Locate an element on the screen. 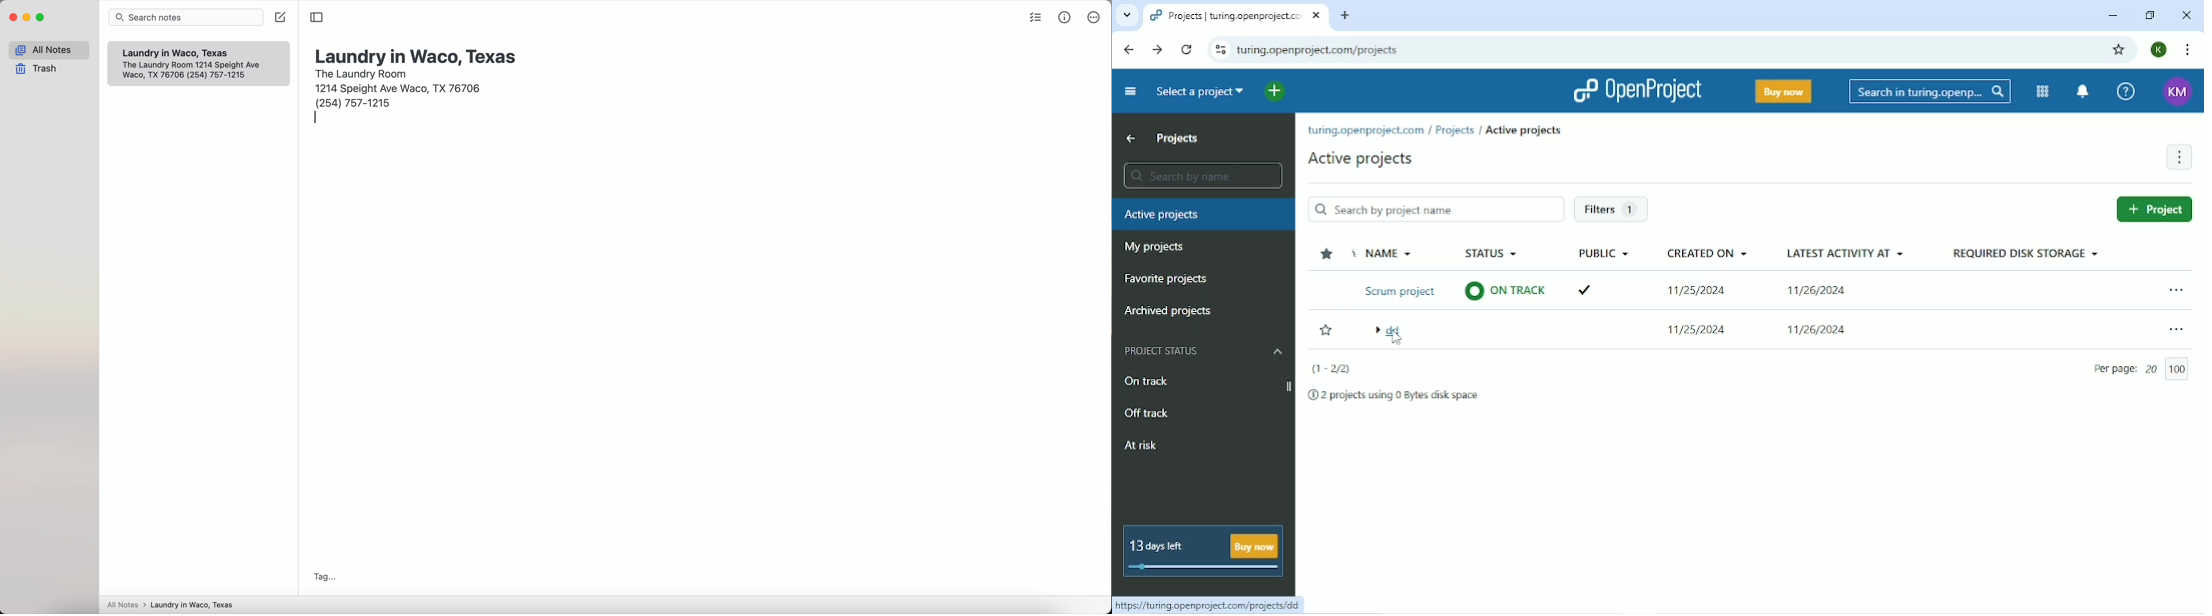 This screenshot has height=616, width=2212. laundry in Waco, Texas is located at coordinates (417, 56).